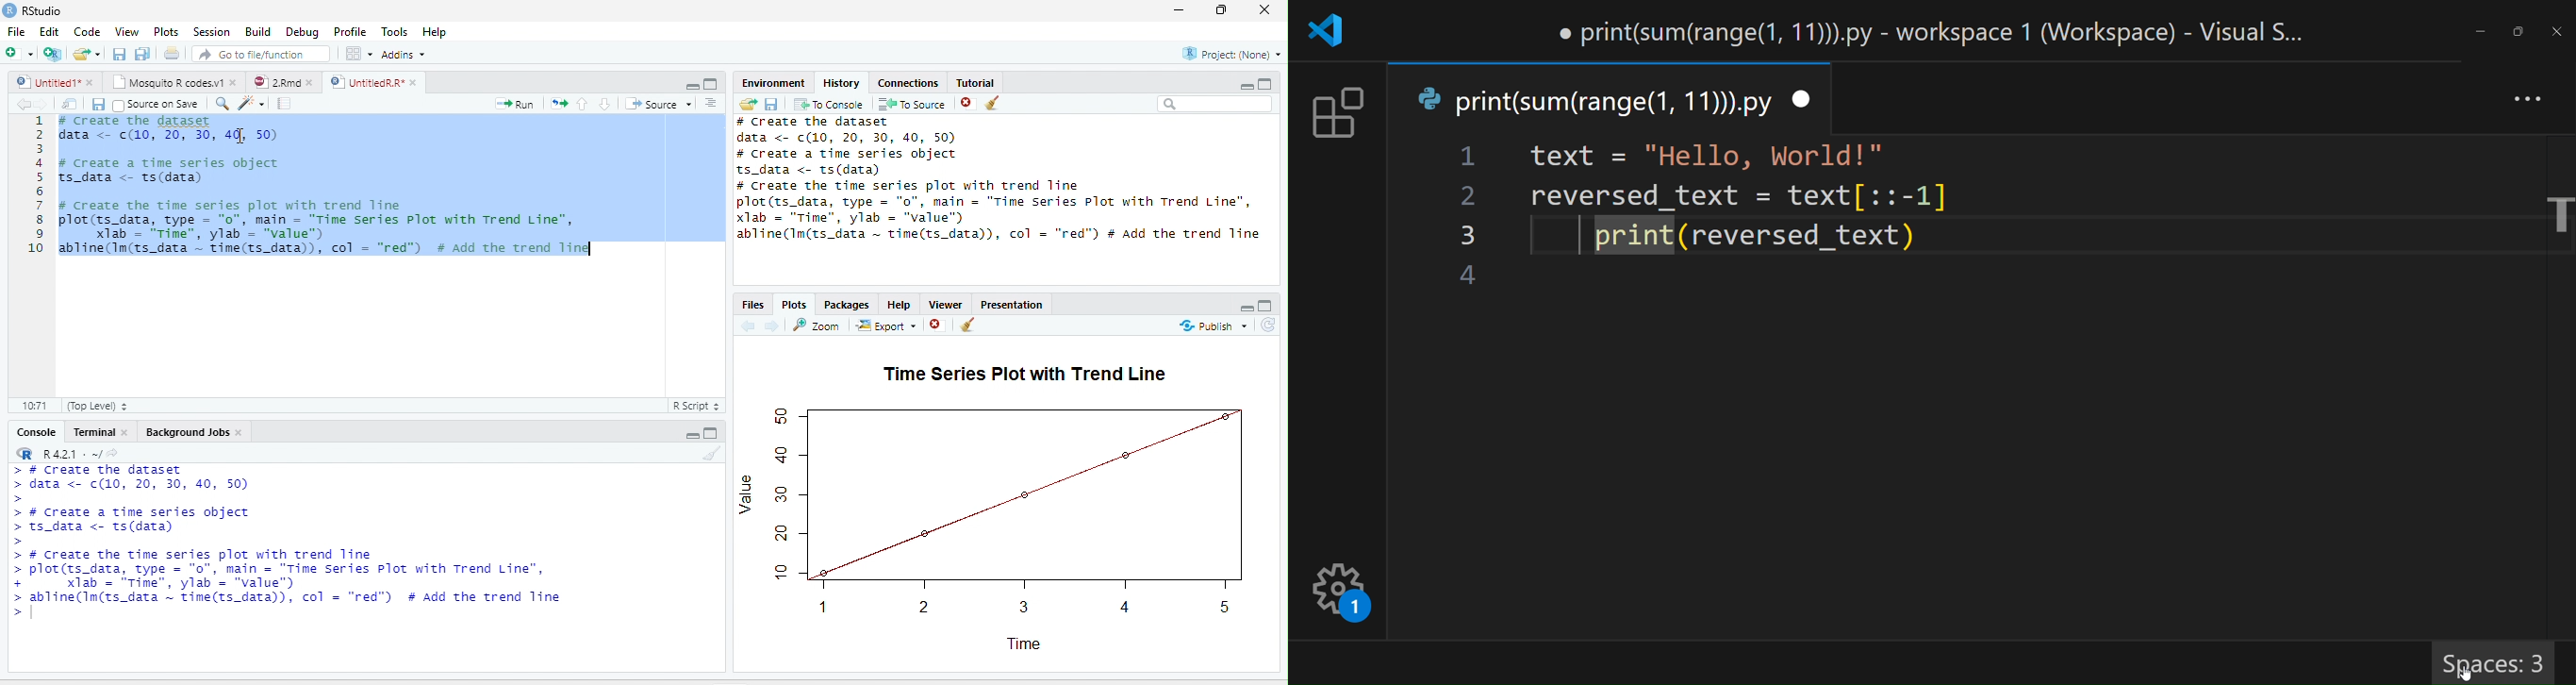 The width and height of the screenshot is (2576, 700). Describe the element at coordinates (88, 31) in the screenshot. I see `Code` at that location.